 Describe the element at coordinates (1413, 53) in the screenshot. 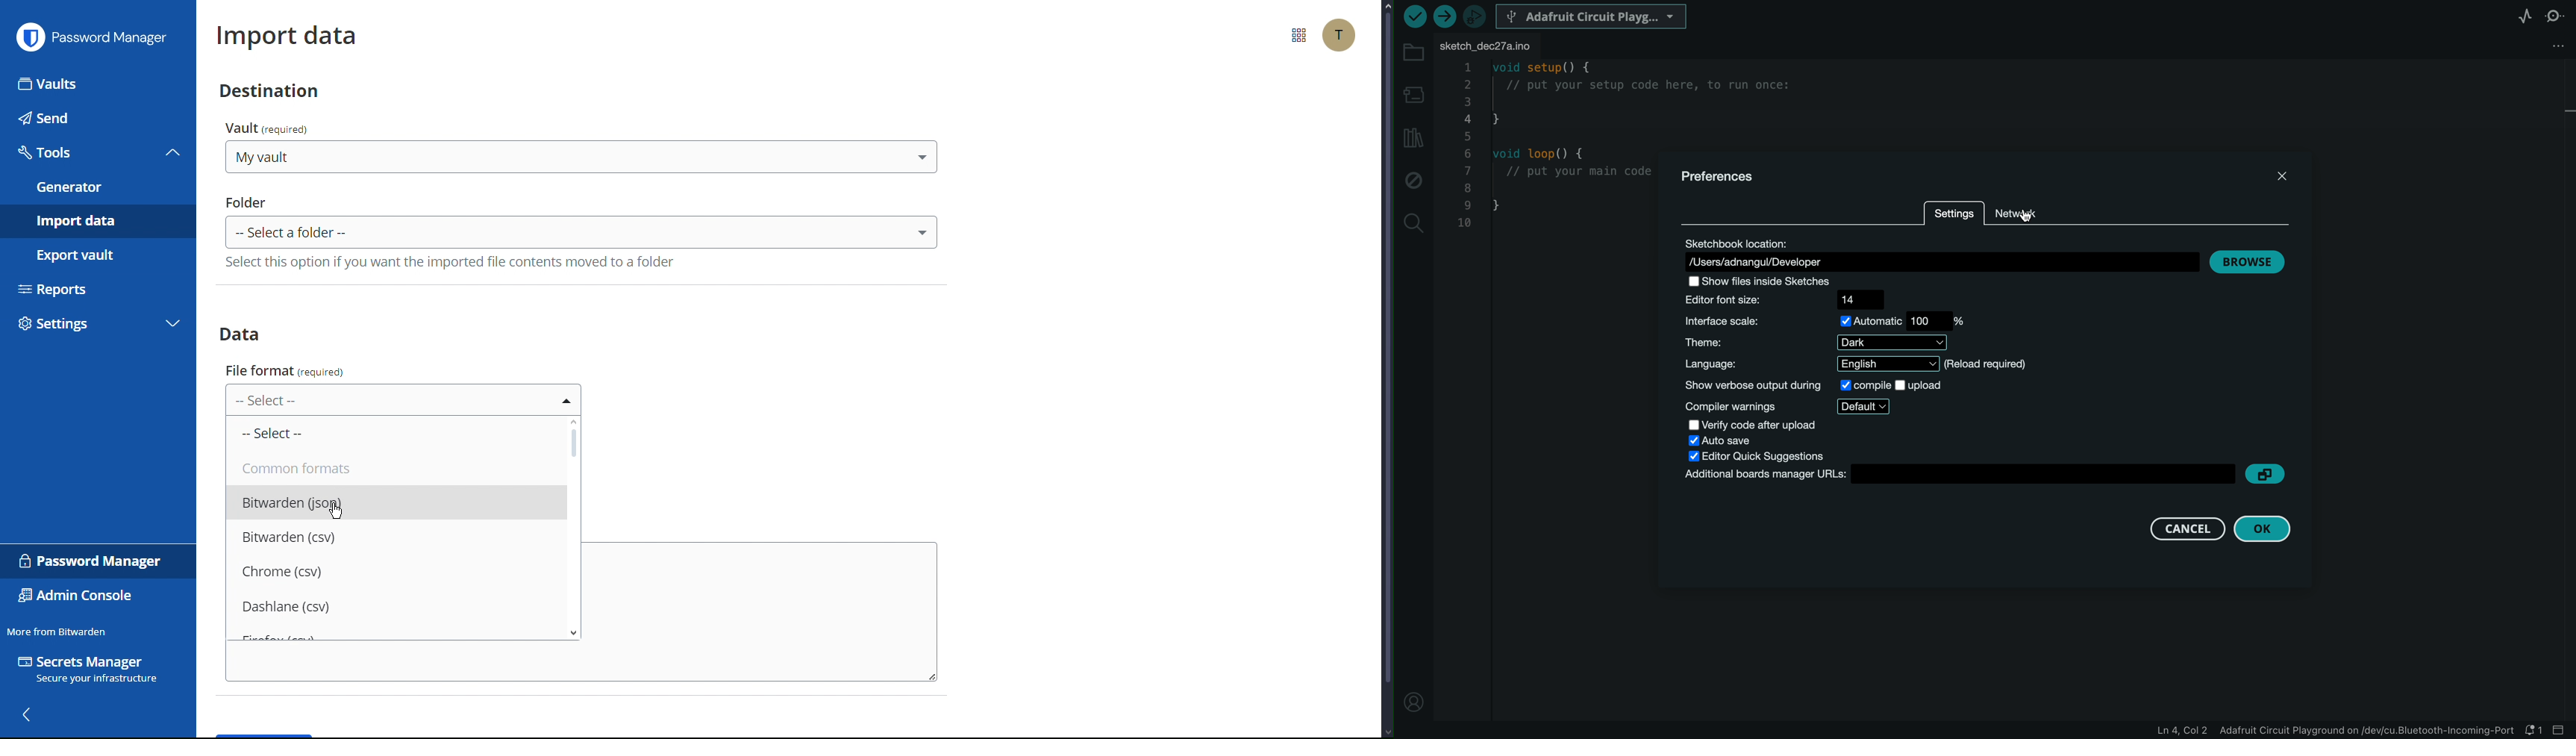

I see `folder` at that location.